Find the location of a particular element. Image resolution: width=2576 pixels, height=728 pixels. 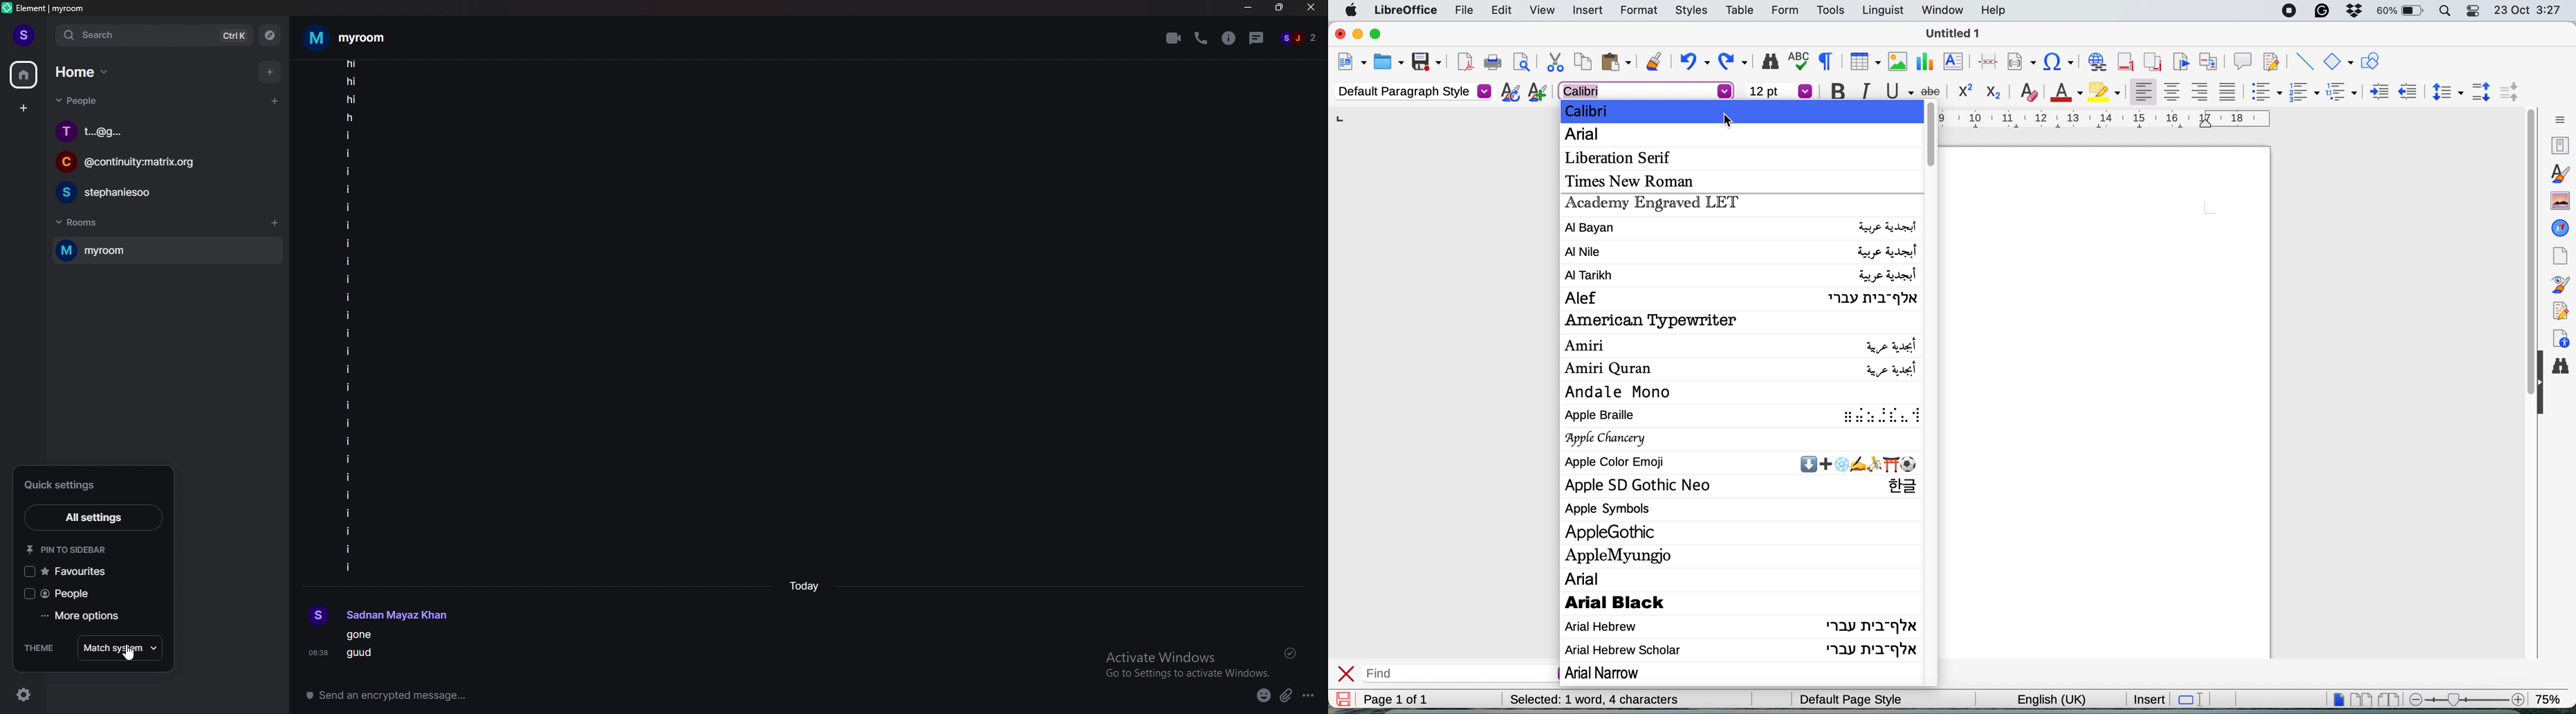

show draw function is located at coordinates (2370, 62).